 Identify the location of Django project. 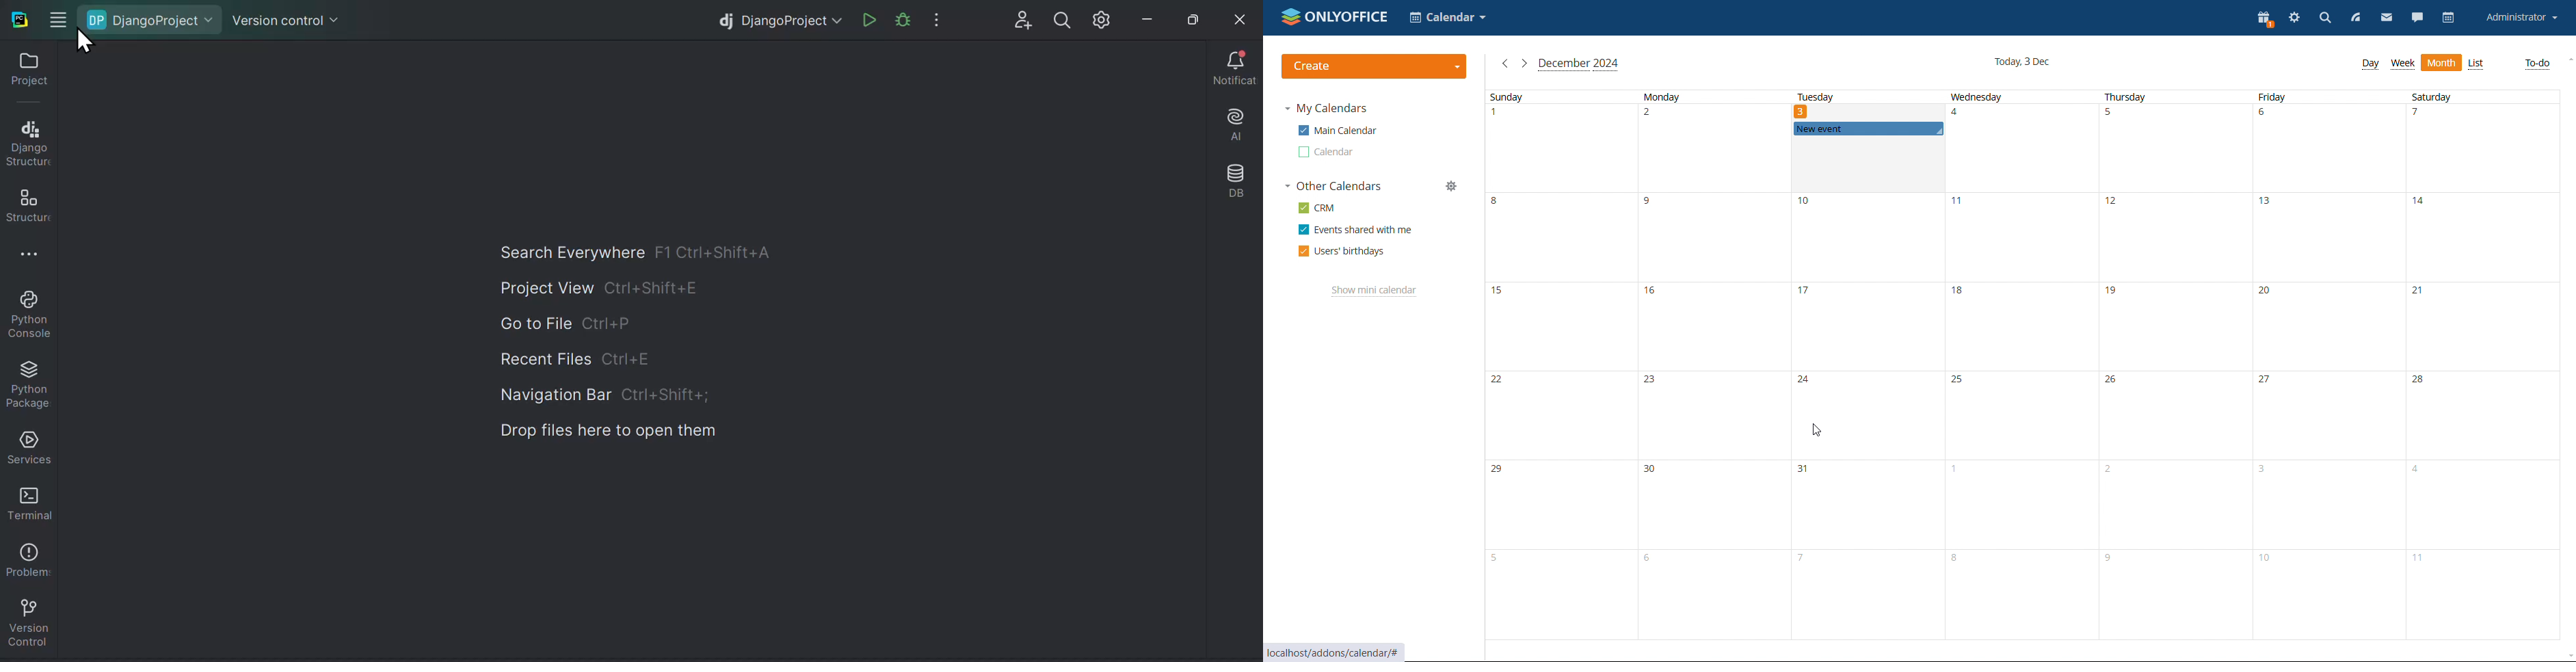
(151, 17).